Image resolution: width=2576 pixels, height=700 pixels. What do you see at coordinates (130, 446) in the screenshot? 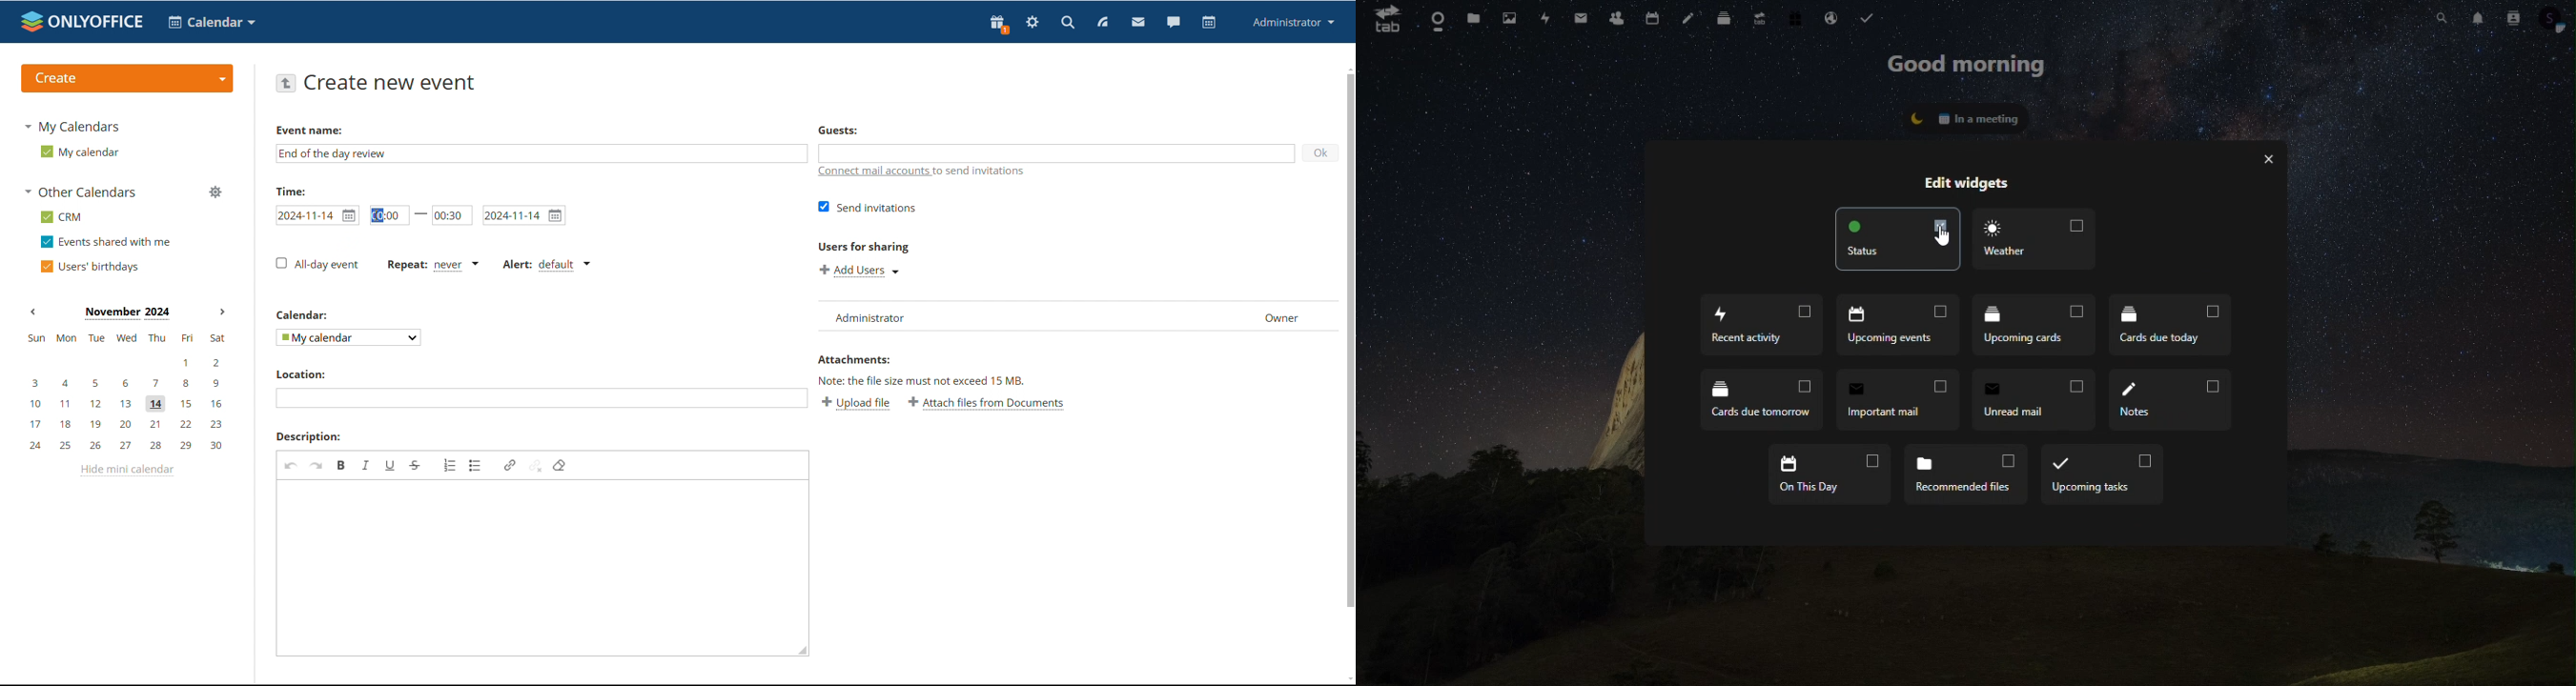
I see `24, 25, 26, 27, 28, 29, 30 ` at bounding box center [130, 446].